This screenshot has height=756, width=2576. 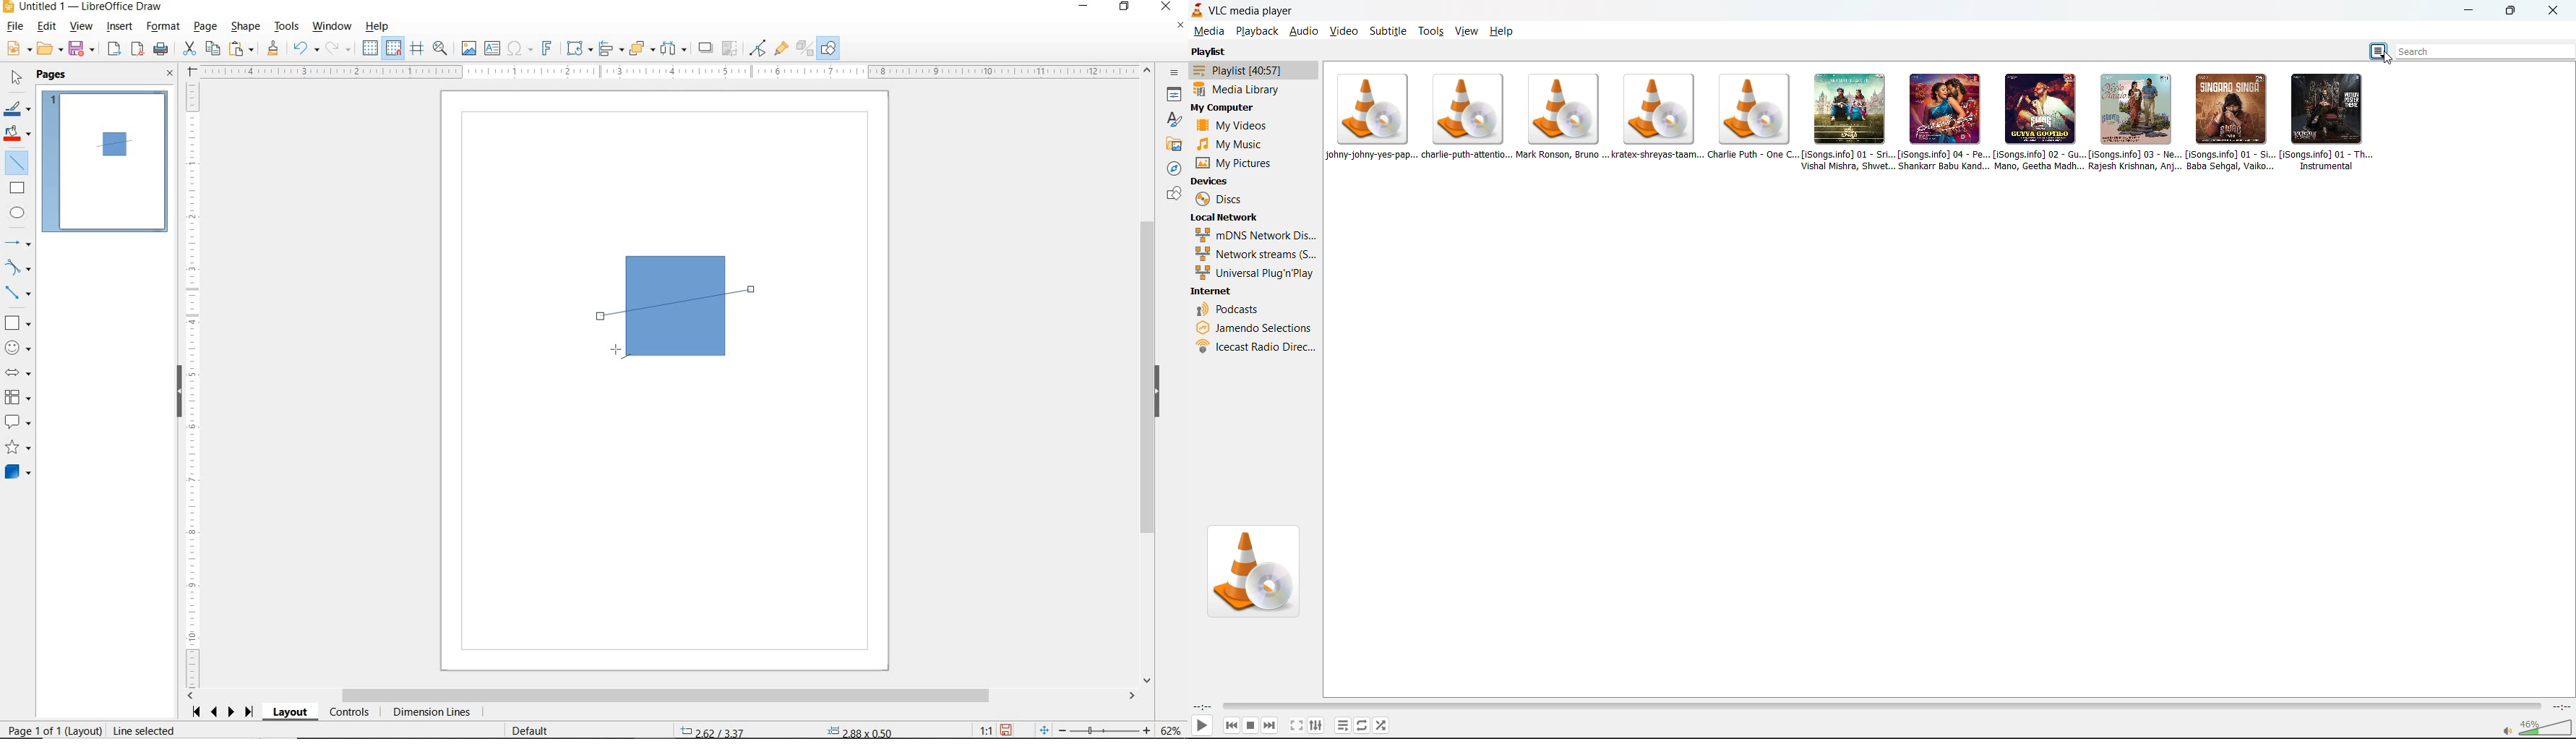 I want to click on SHADOW, so click(x=706, y=48).